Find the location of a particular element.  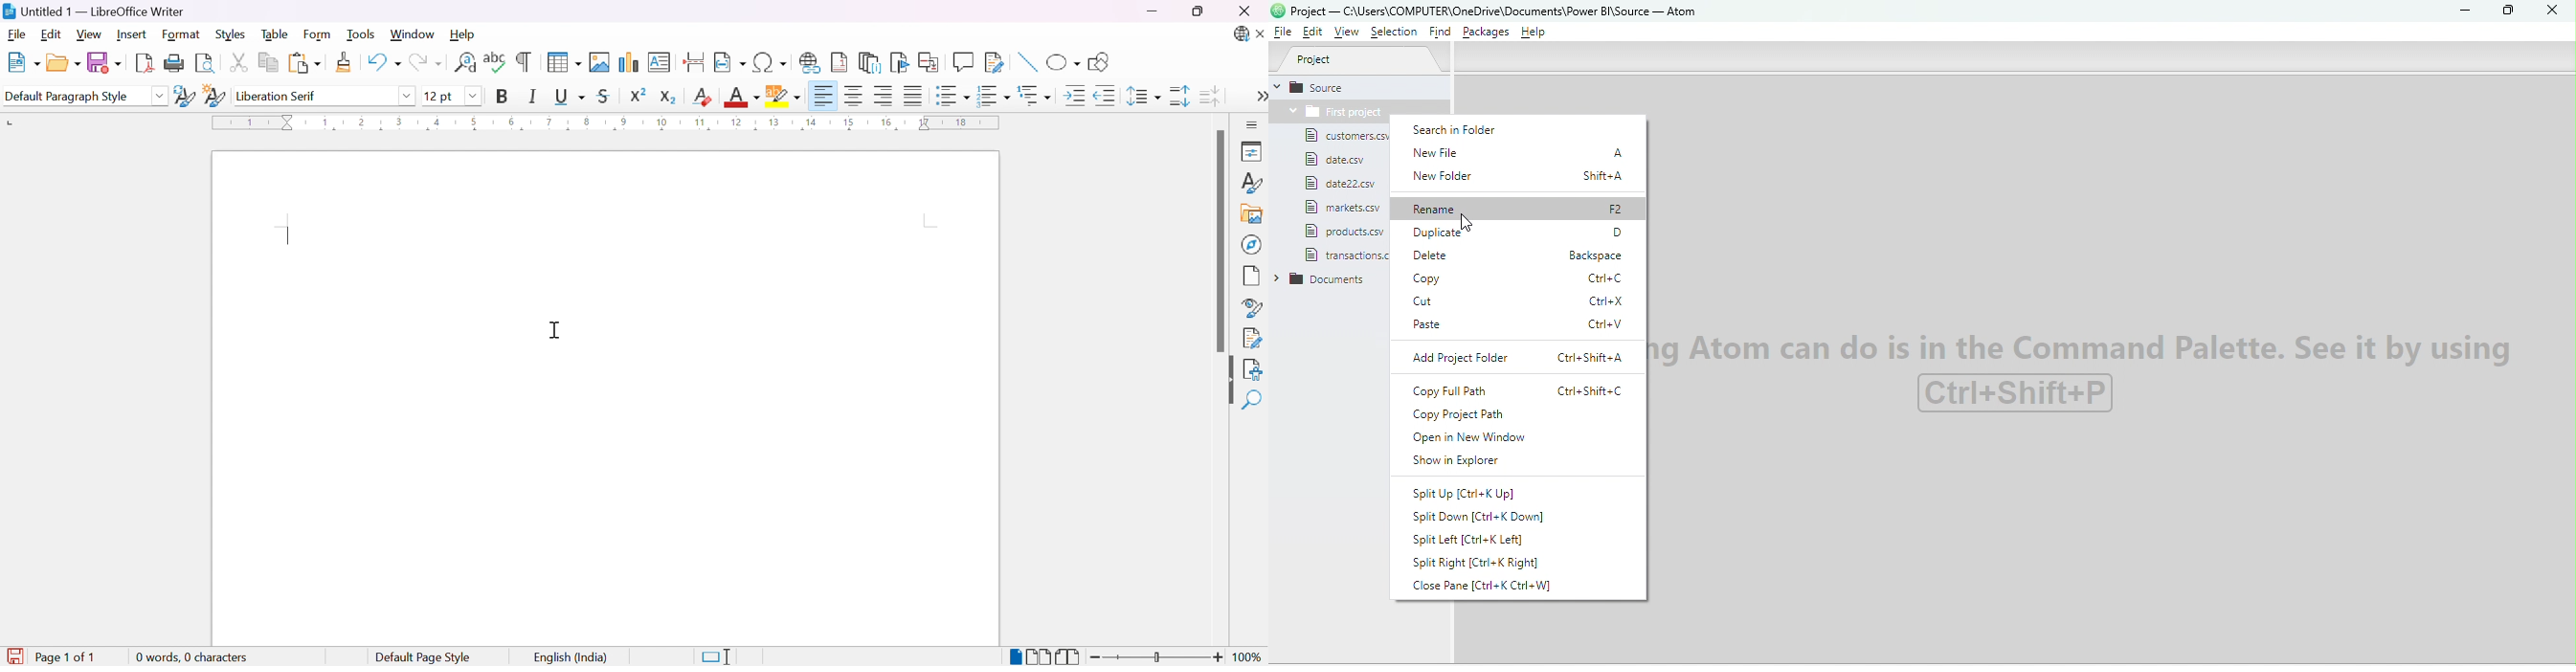

Folder is located at coordinates (1327, 280).